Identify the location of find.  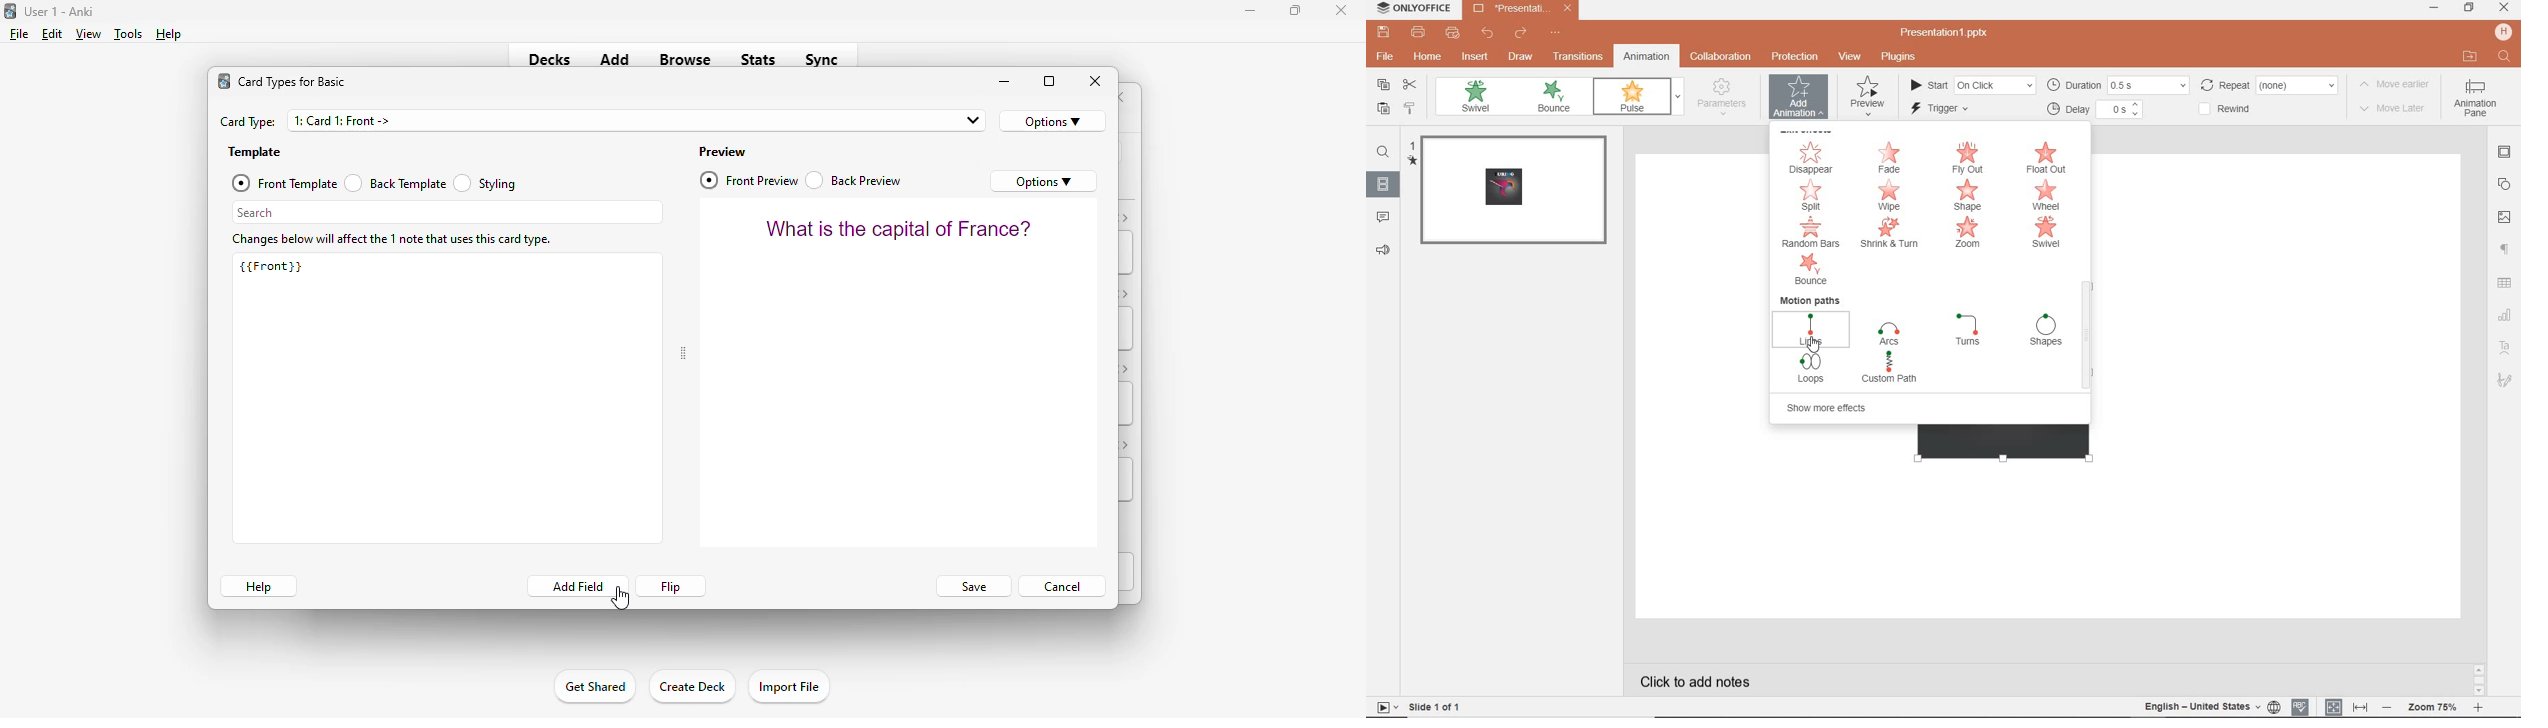
(1384, 152).